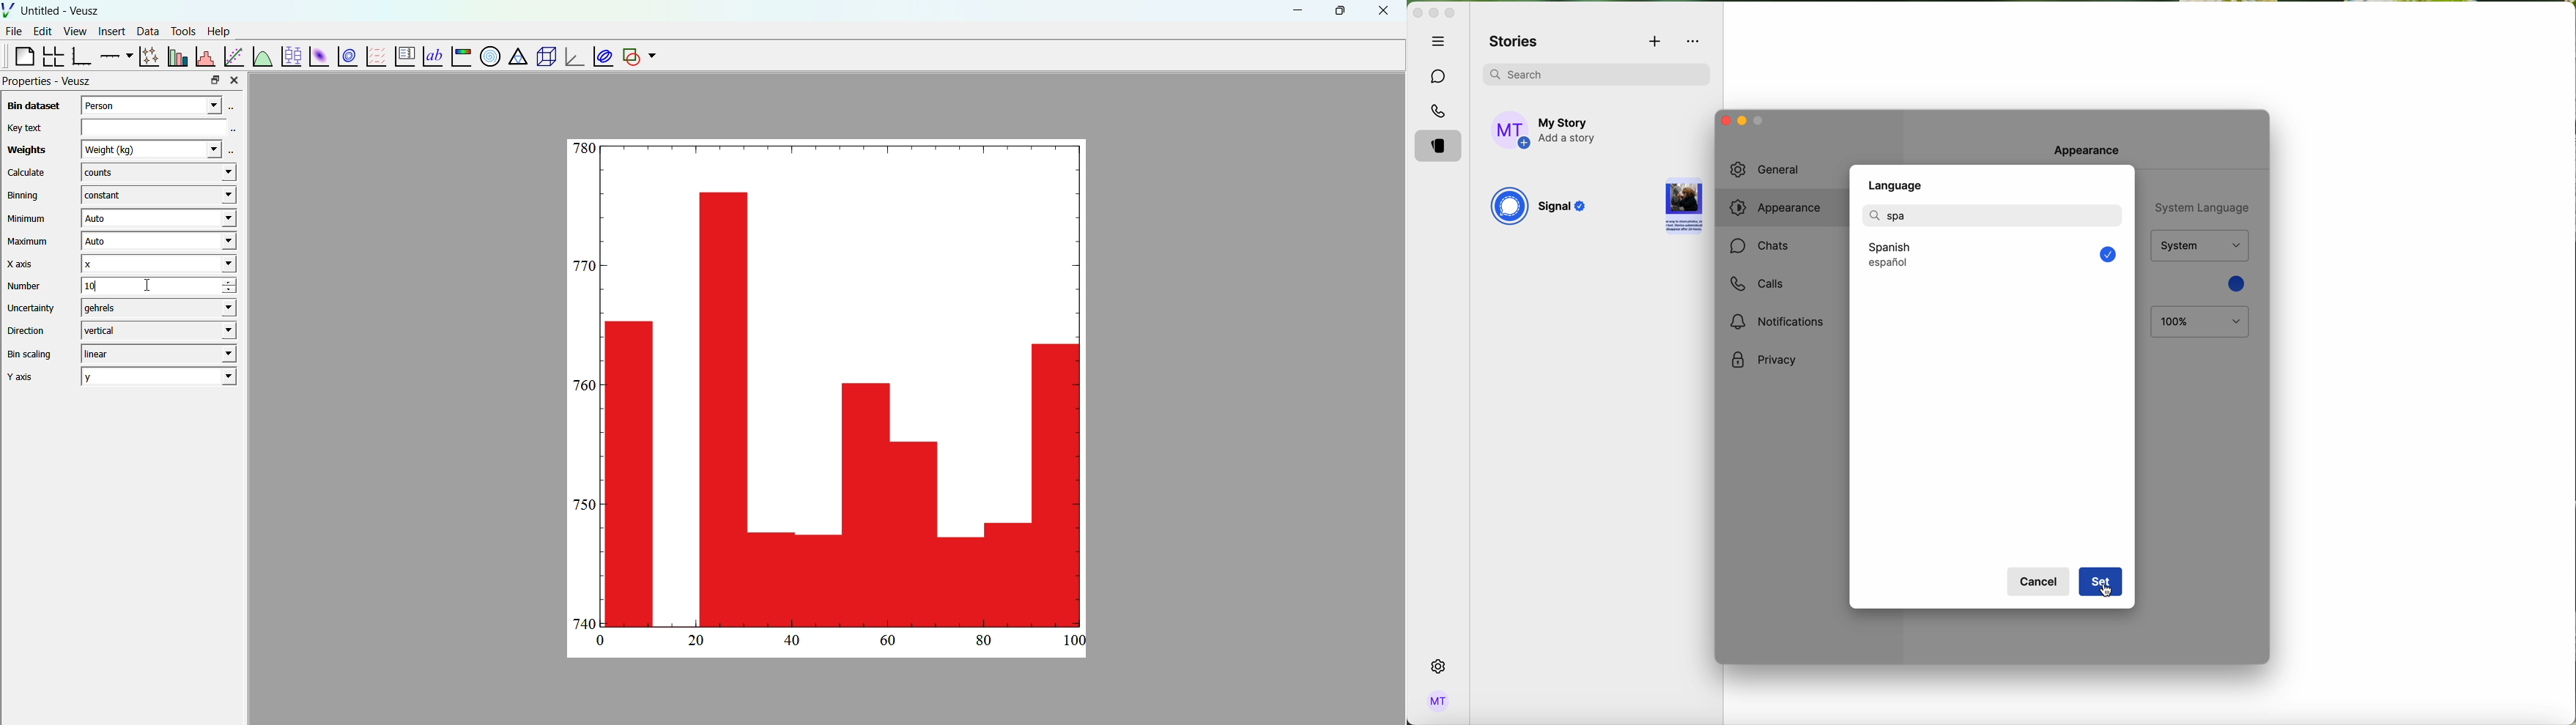 Image resolution: width=2576 pixels, height=728 pixels. What do you see at coordinates (1450, 13) in the screenshot?
I see `maximize` at bounding box center [1450, 13].